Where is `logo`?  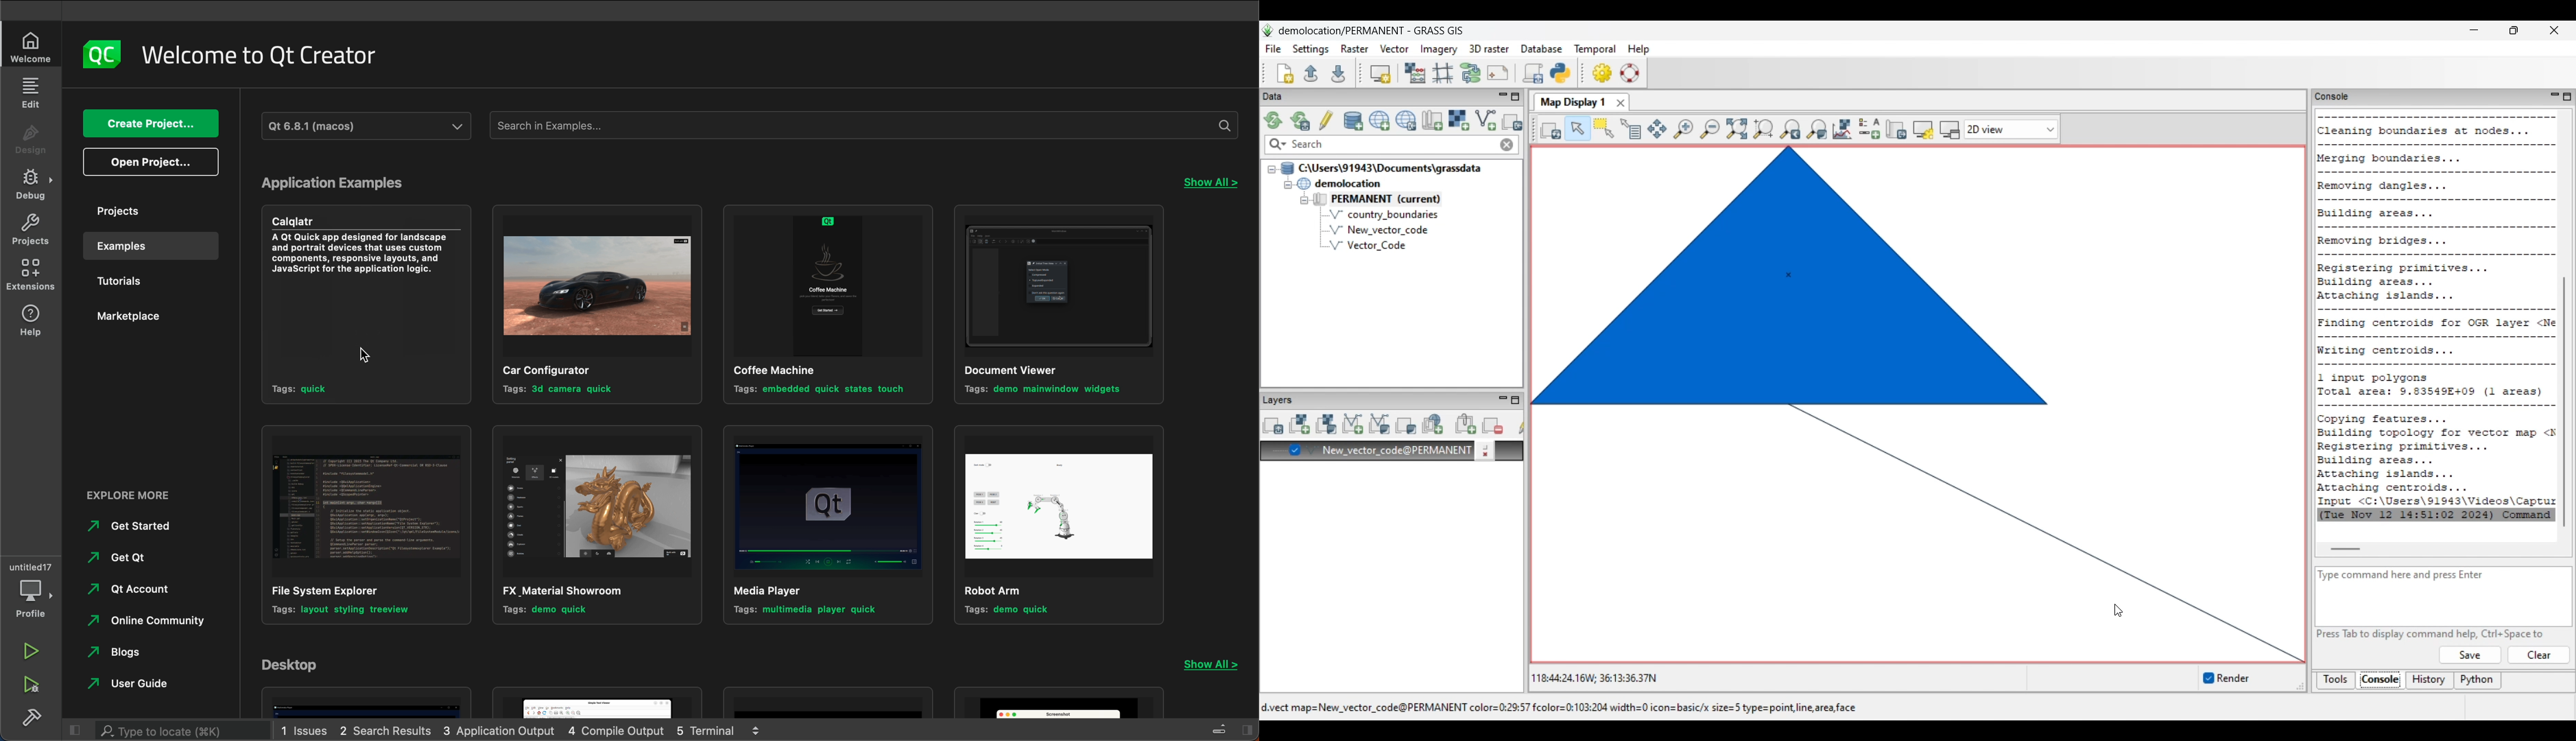
logo is located at coordinates (102, 52).